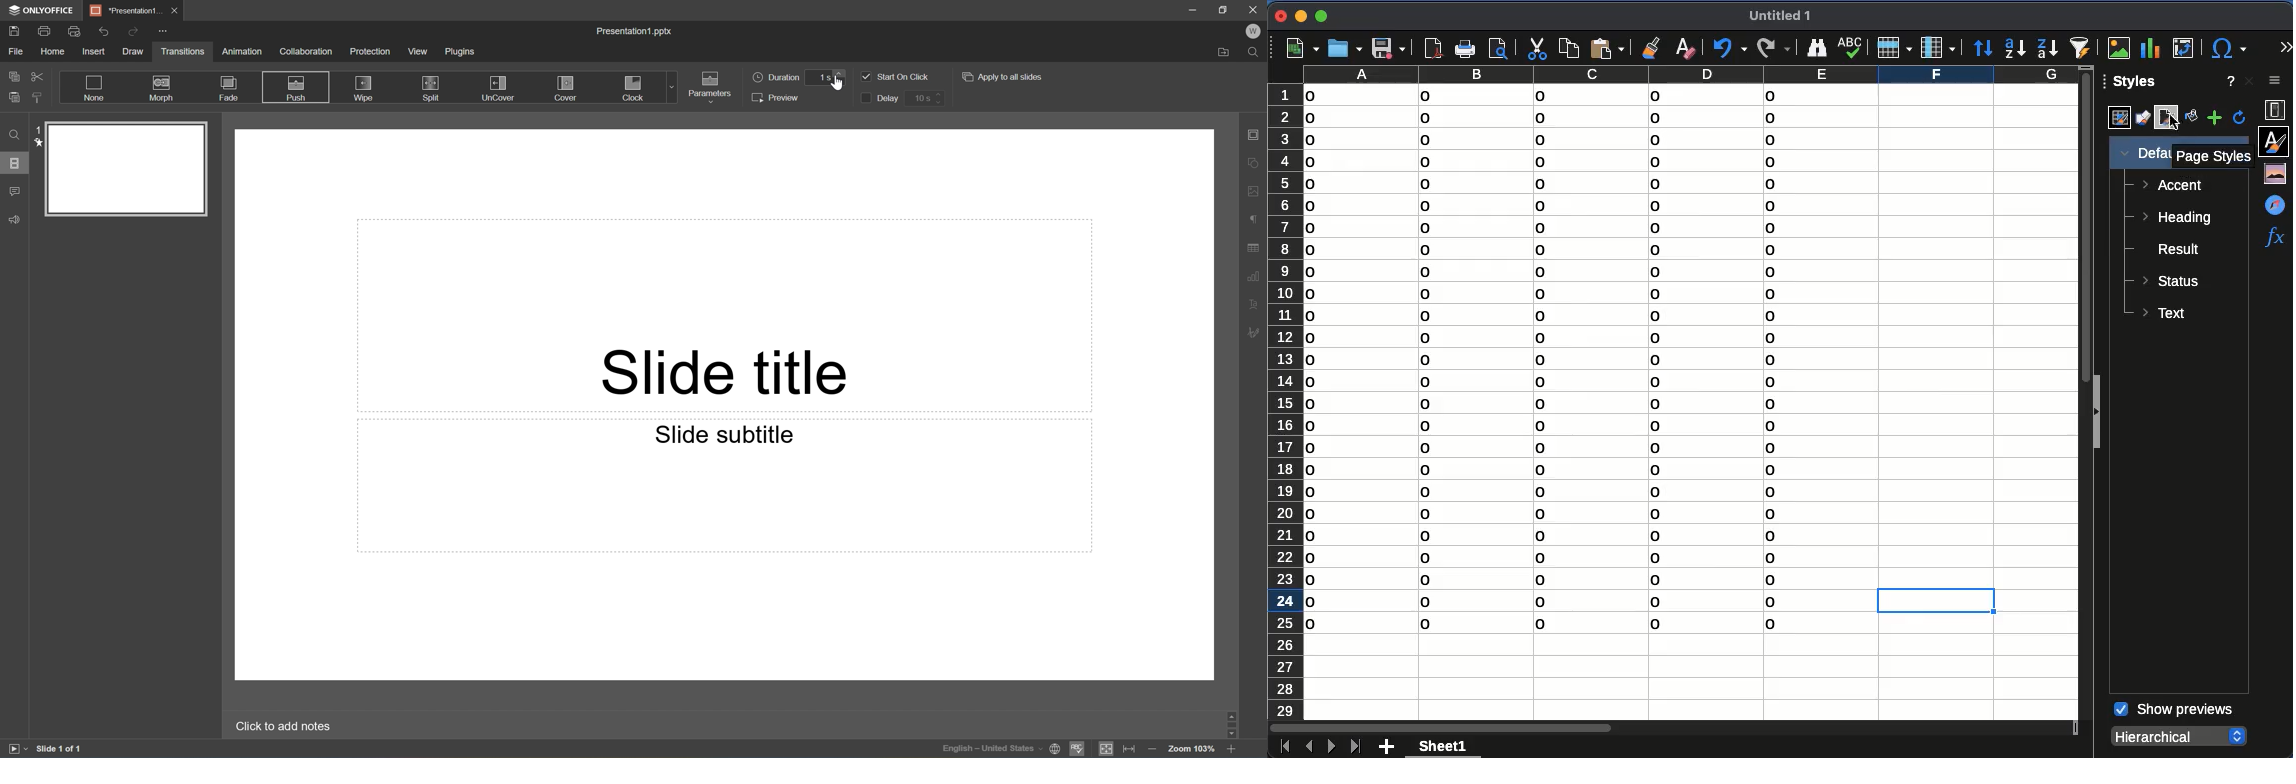 This screenshot has width=2296, height=784. What do you see at coordinates (1255, 334) in the screenshot?
I see `Signature settings` at bounding box center [1255, 334].